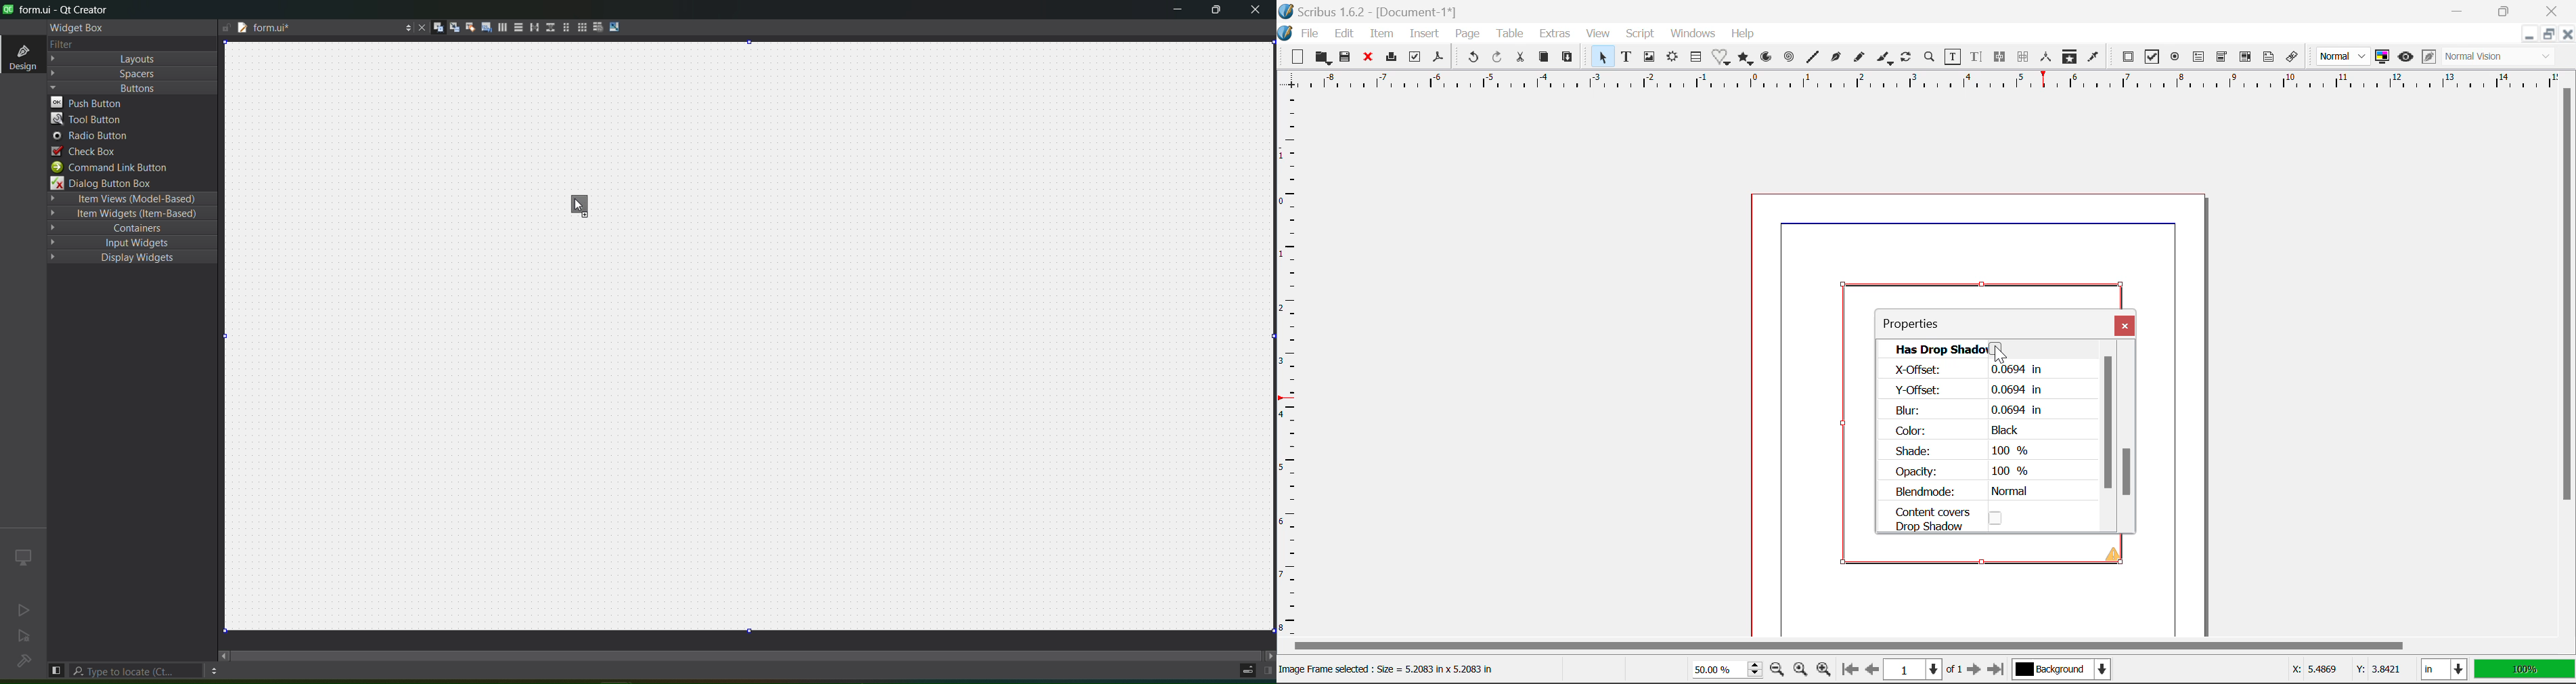 The image size is (2576, 700). I want to click on hide left sidebar, so click(57, 669).